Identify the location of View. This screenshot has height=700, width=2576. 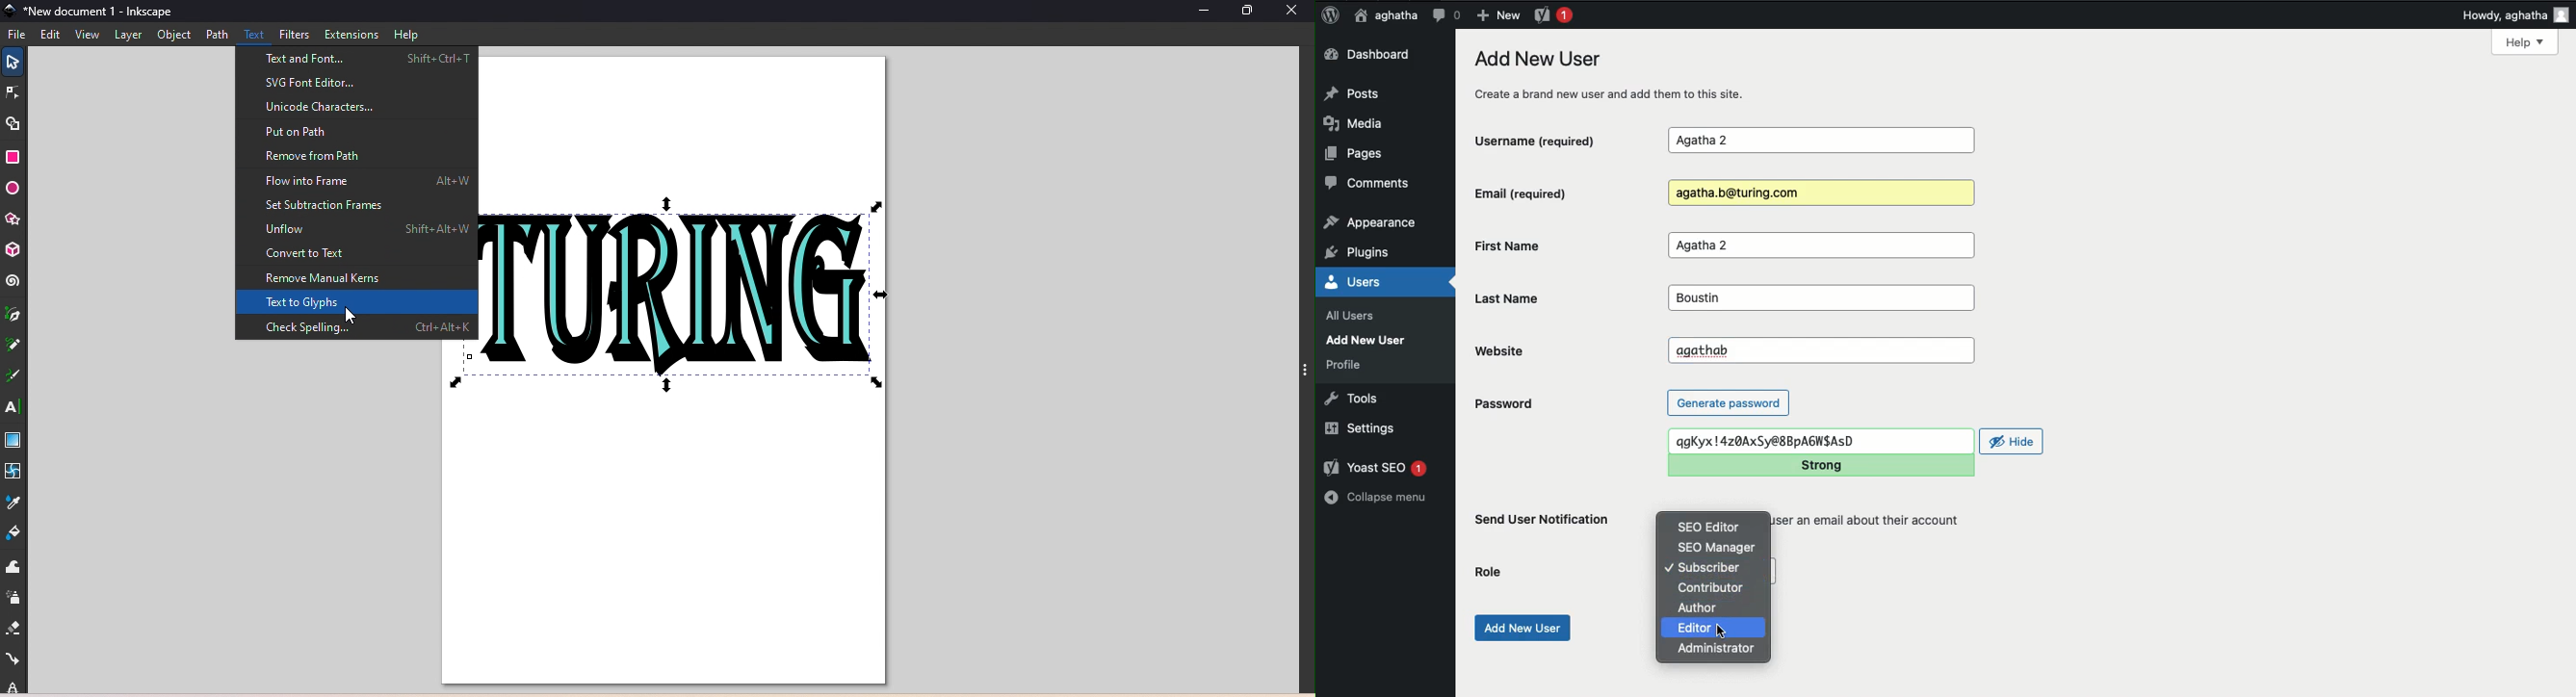
(85, 36).